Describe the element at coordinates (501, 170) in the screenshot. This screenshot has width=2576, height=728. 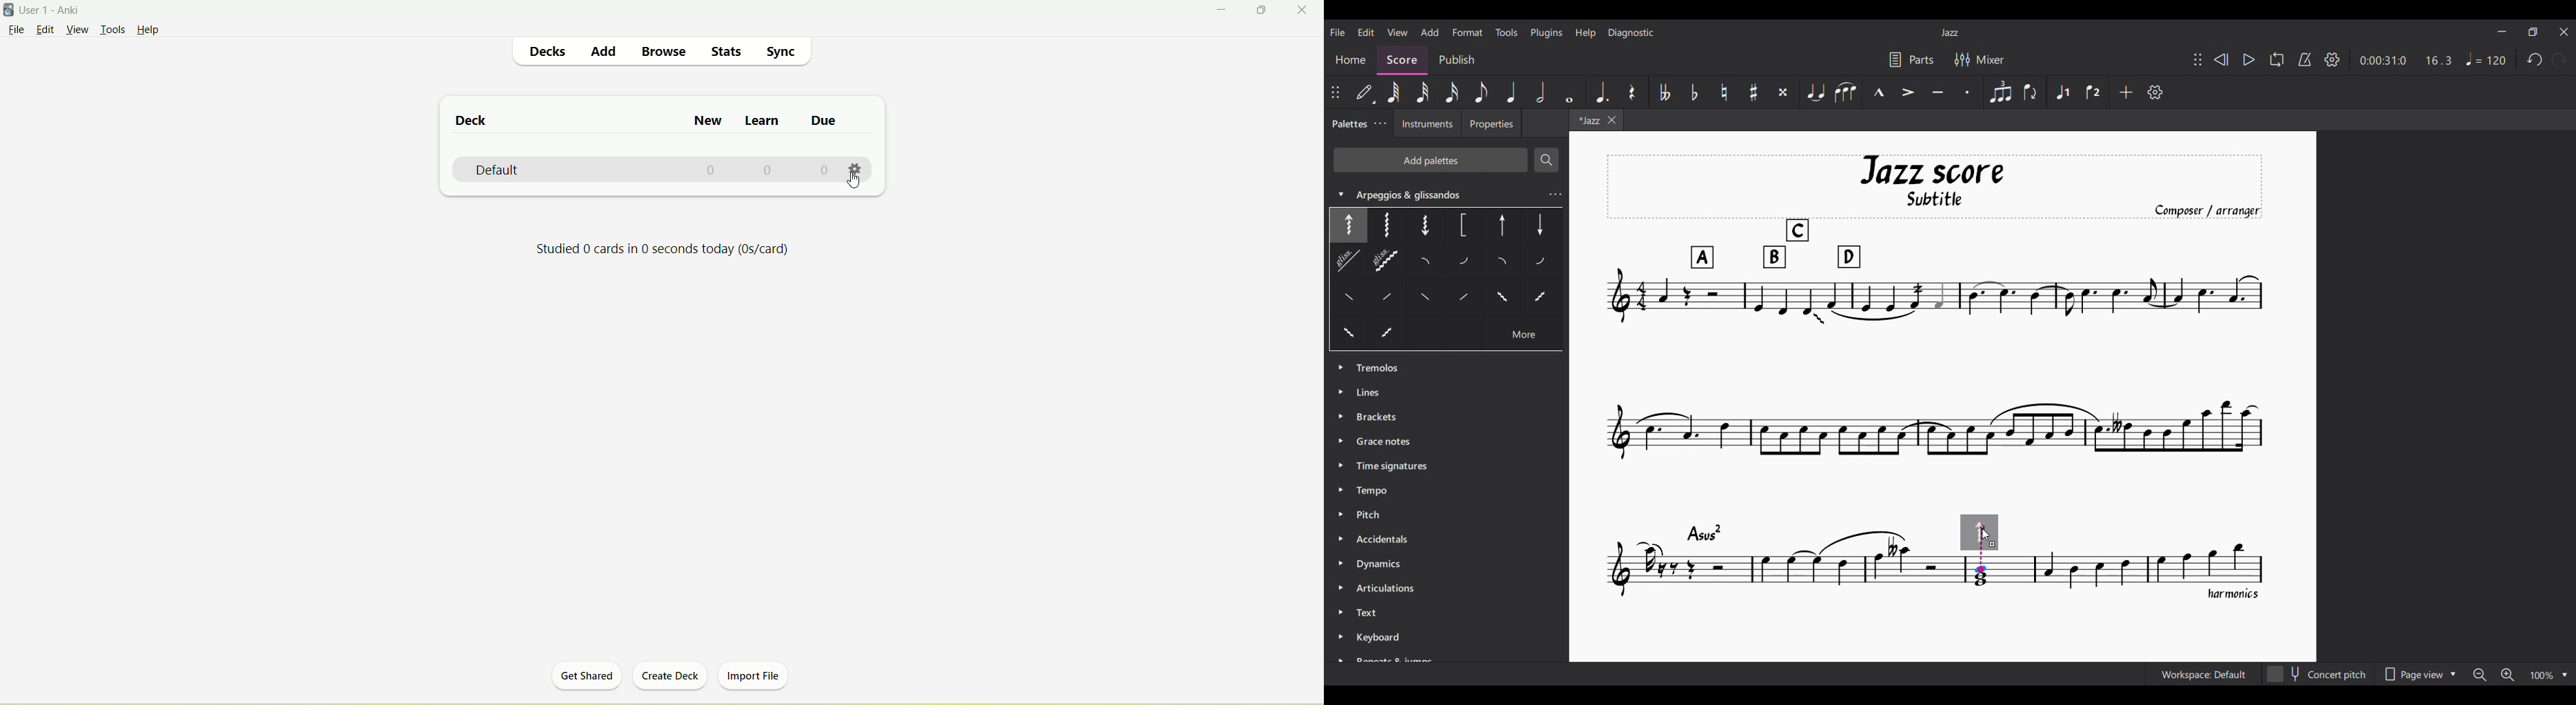
I see `default` at that location.